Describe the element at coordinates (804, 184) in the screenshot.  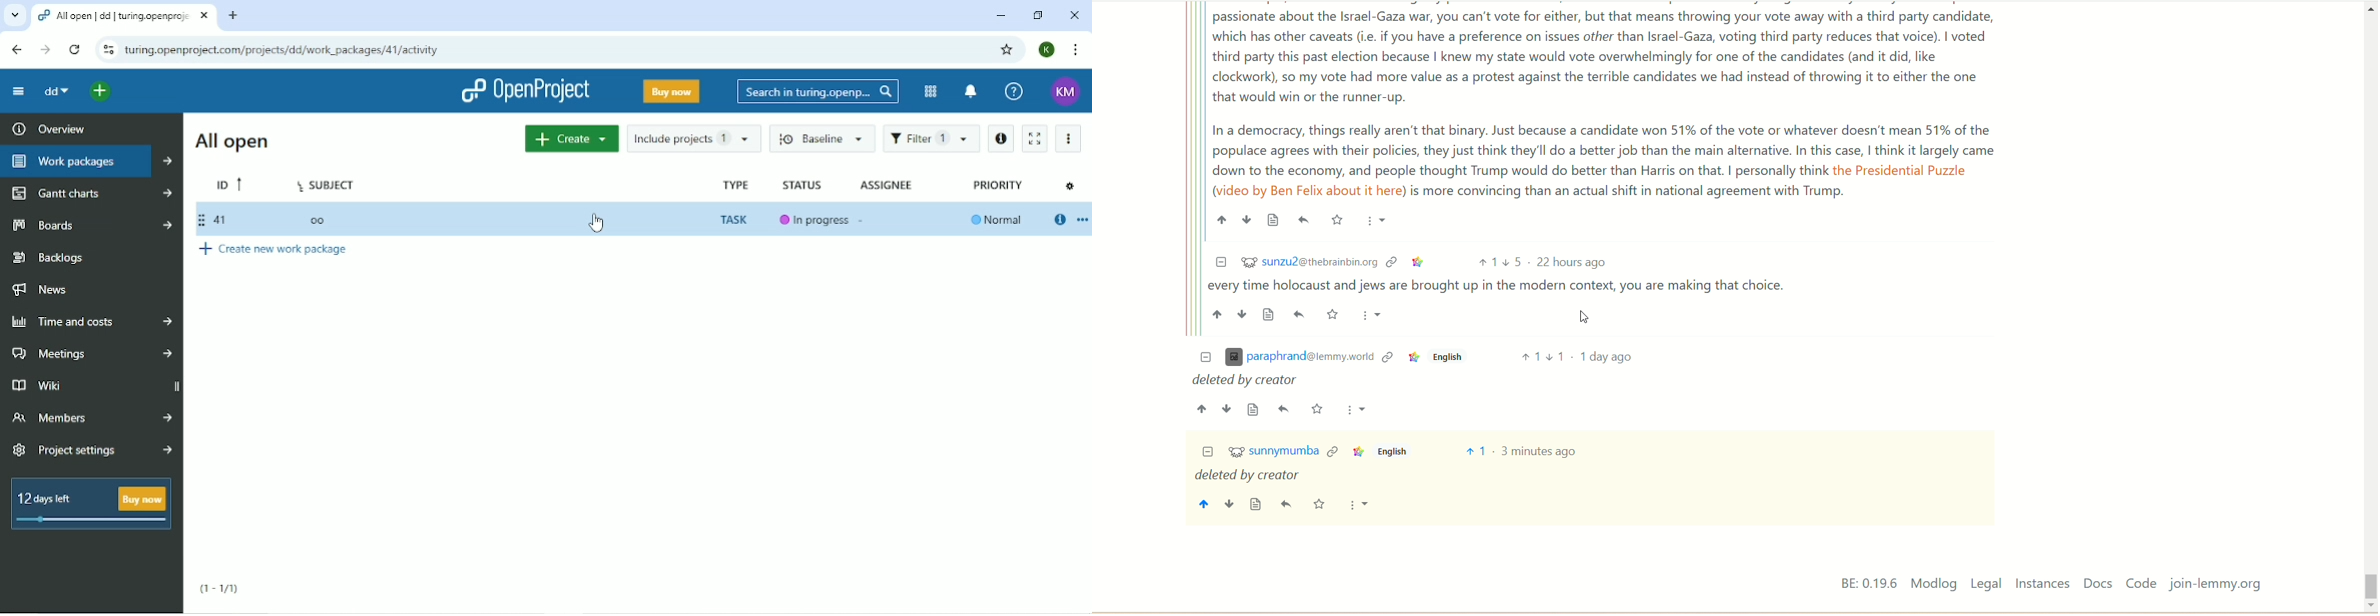
I see `Status` at that location.